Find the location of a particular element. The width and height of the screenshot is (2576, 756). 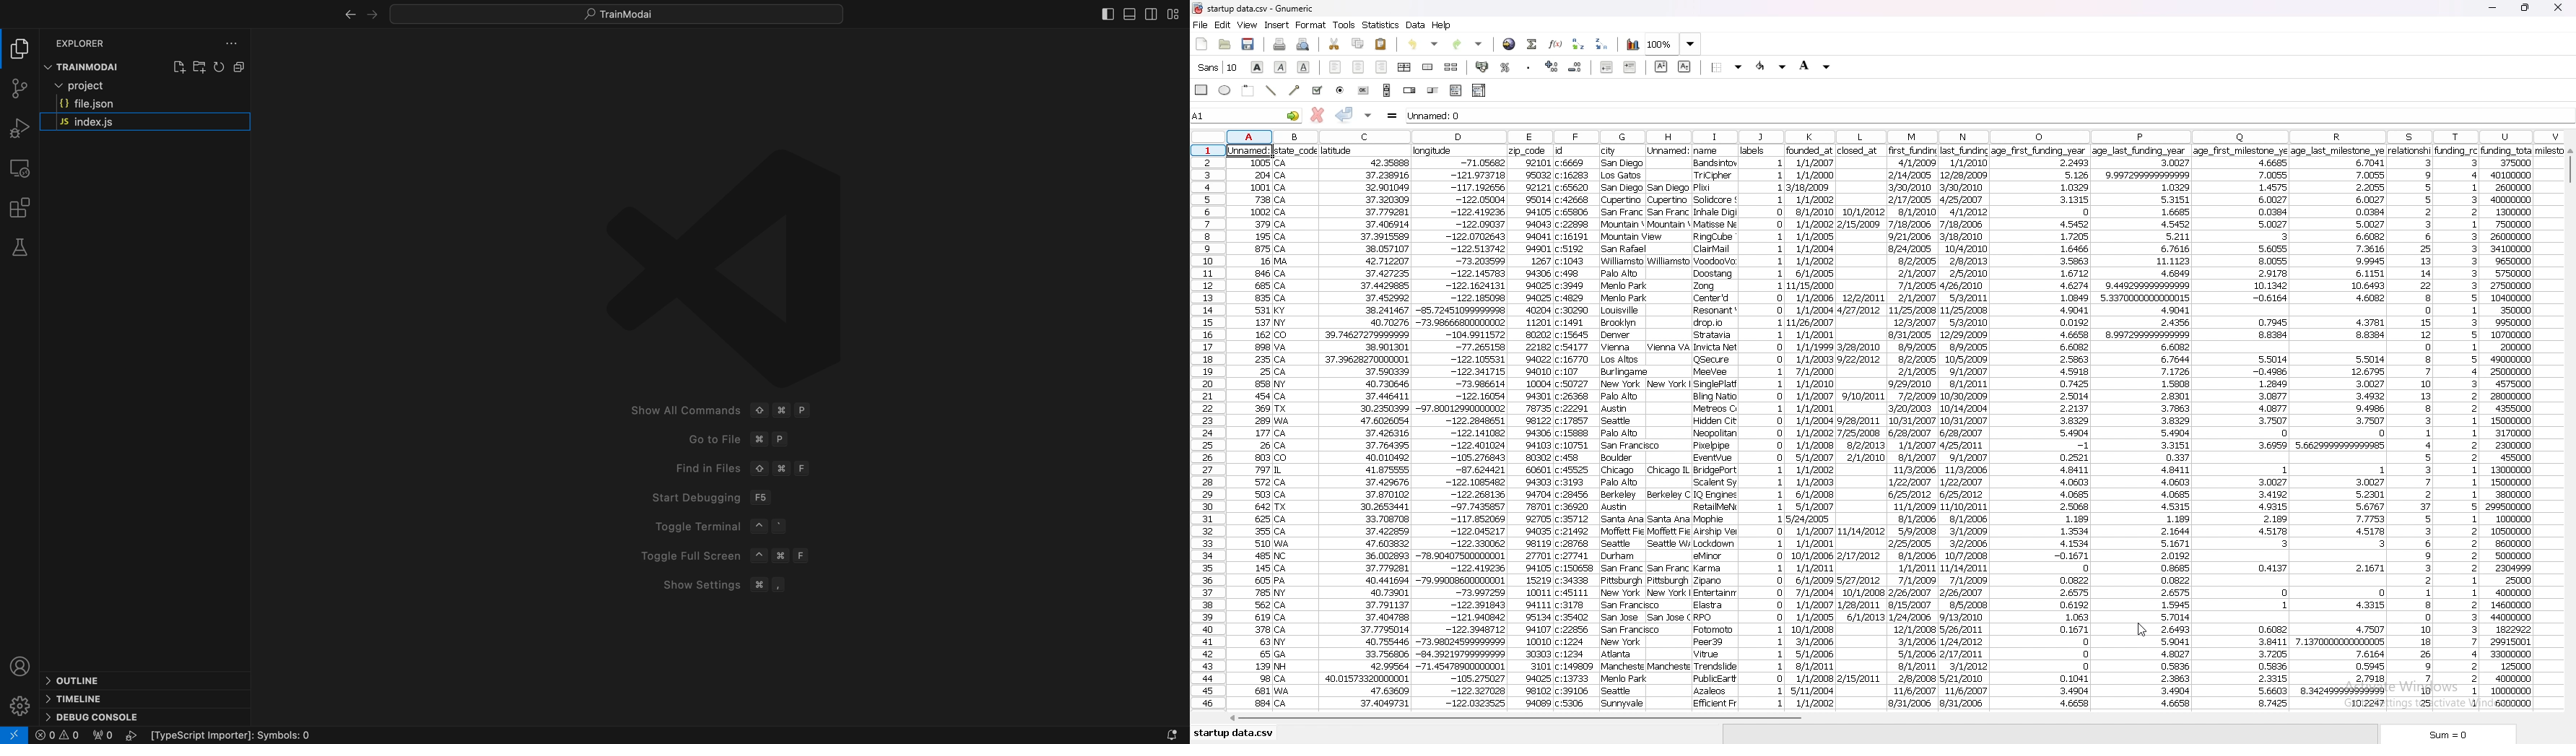

cut is located at coordinates (1335, 45).